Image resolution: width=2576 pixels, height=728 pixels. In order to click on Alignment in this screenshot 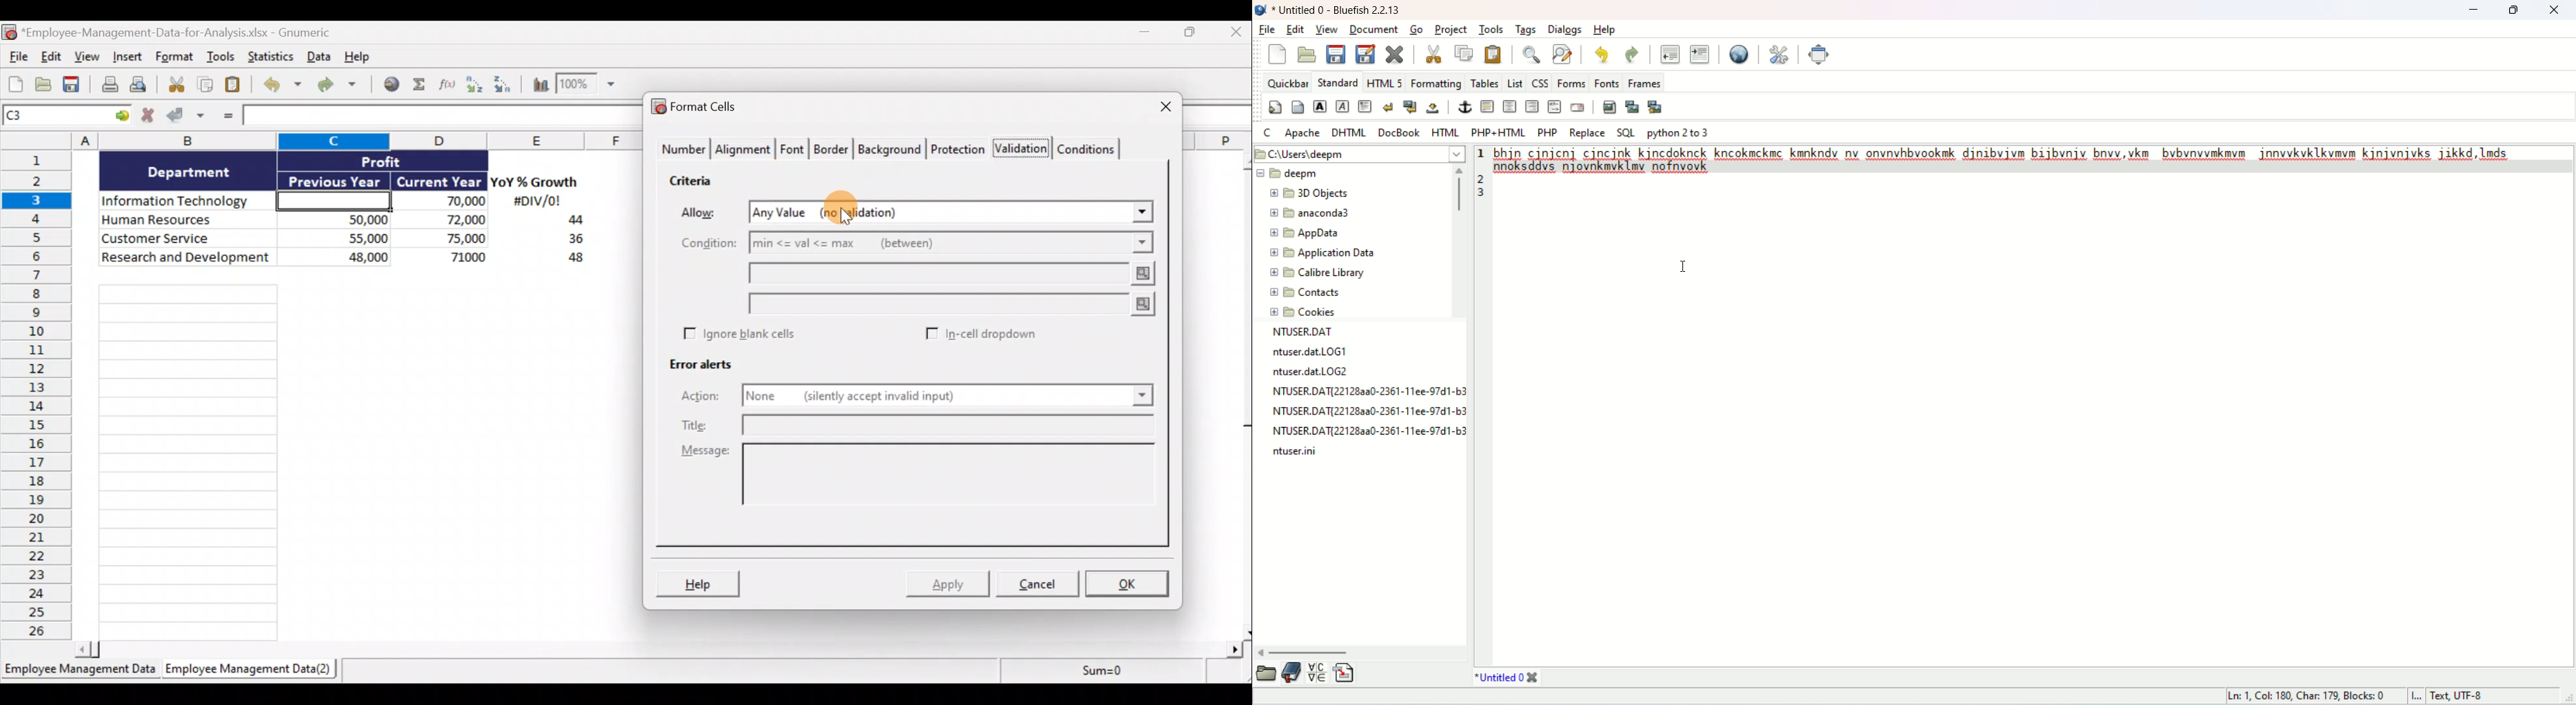, I will do `click(744, 149)`.